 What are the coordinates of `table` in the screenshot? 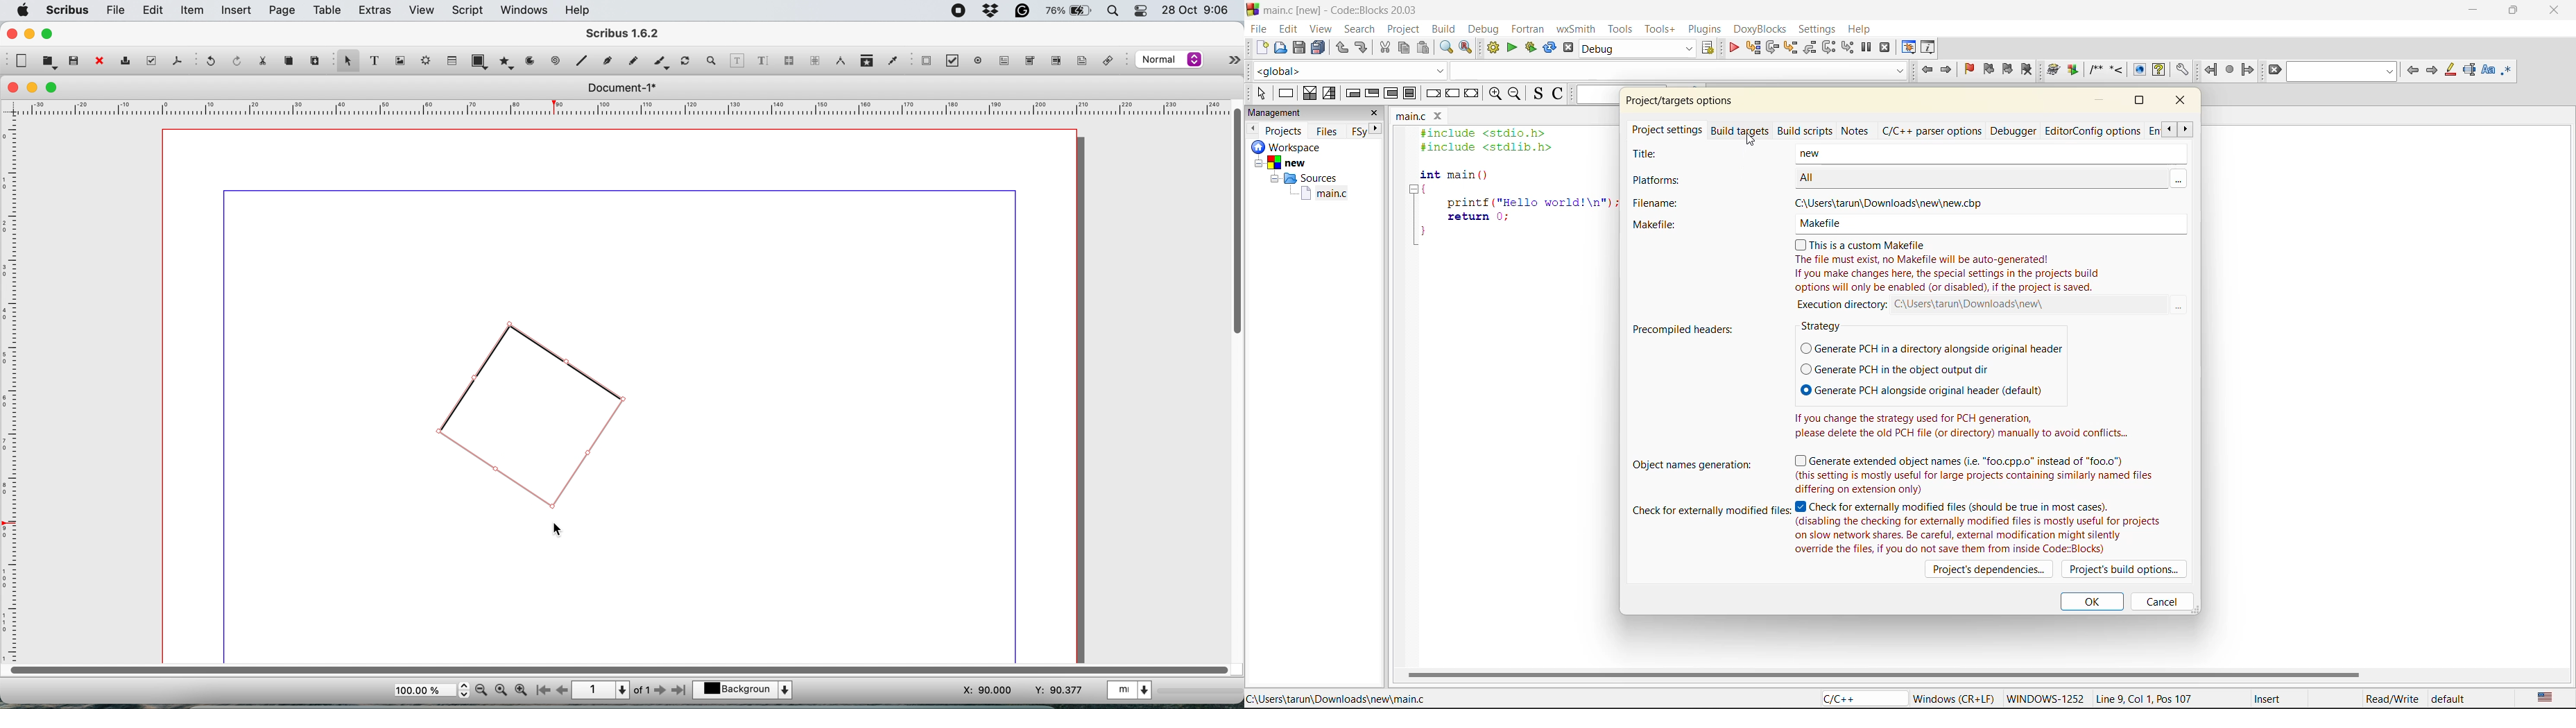 It's located at (329, 12).